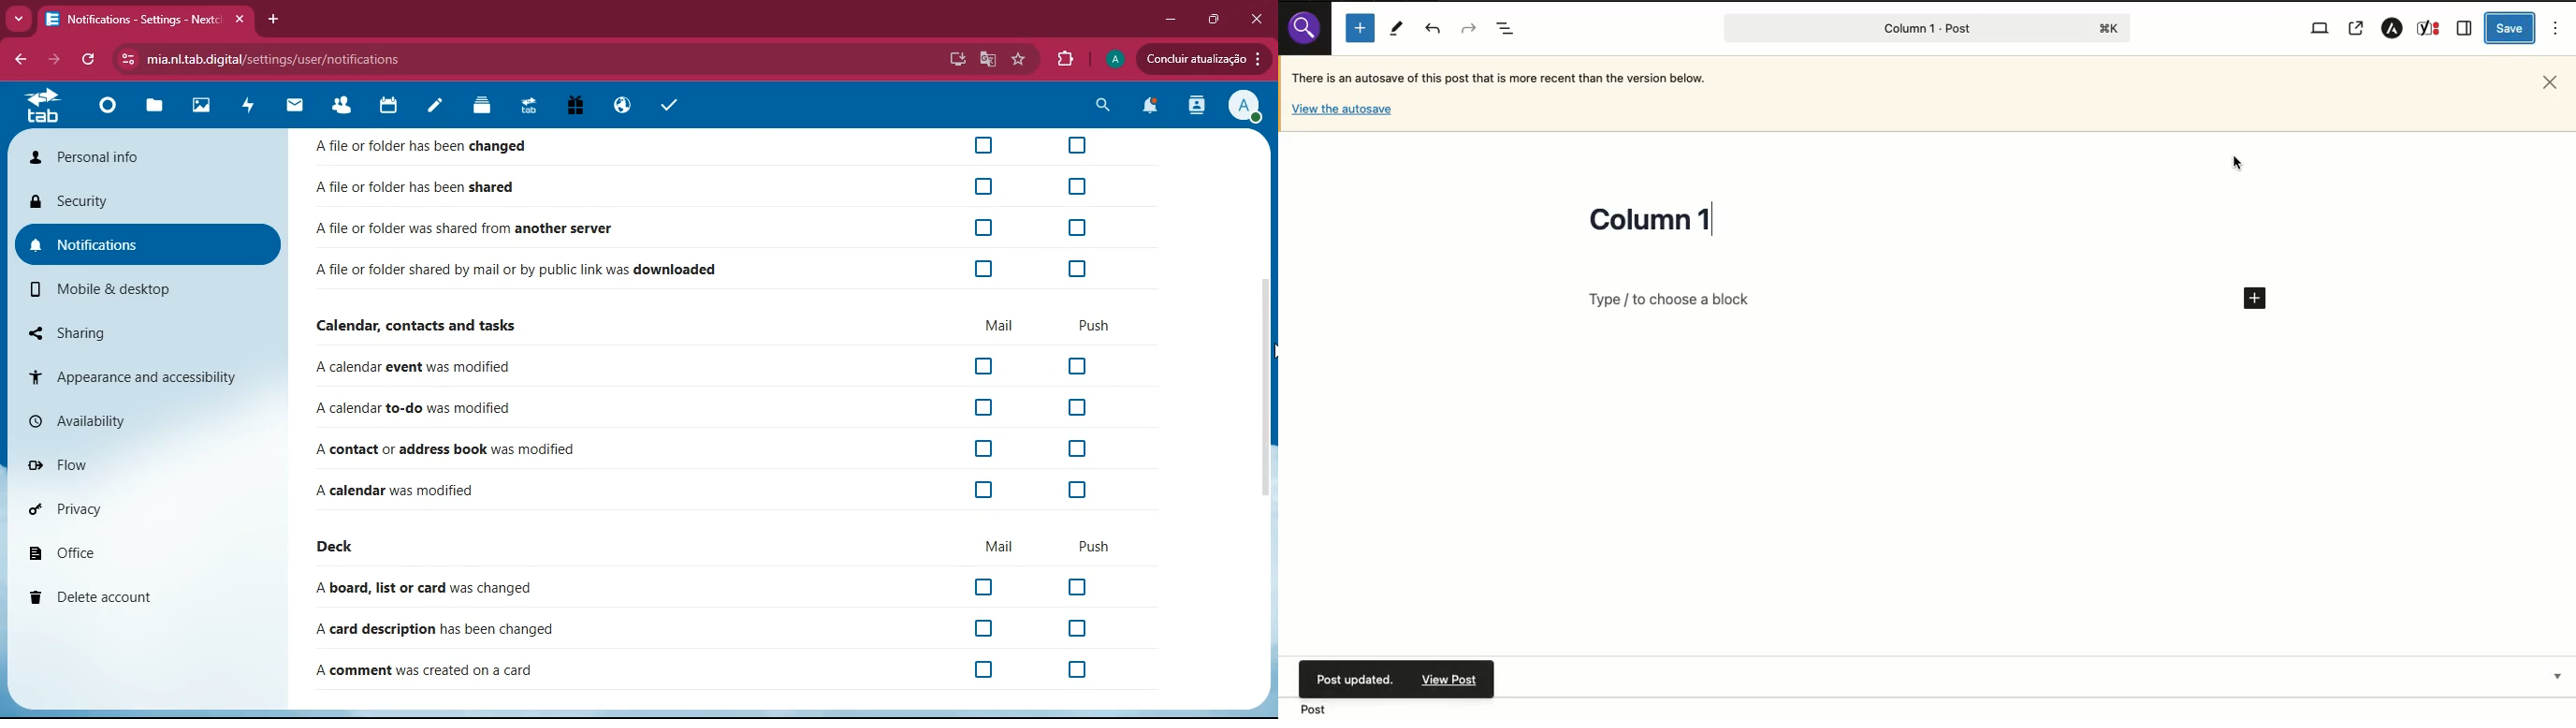  Describe the element at coordinates (146, 19) in the screenshot. I see `Notifications - Settings - Nextc` at that location.